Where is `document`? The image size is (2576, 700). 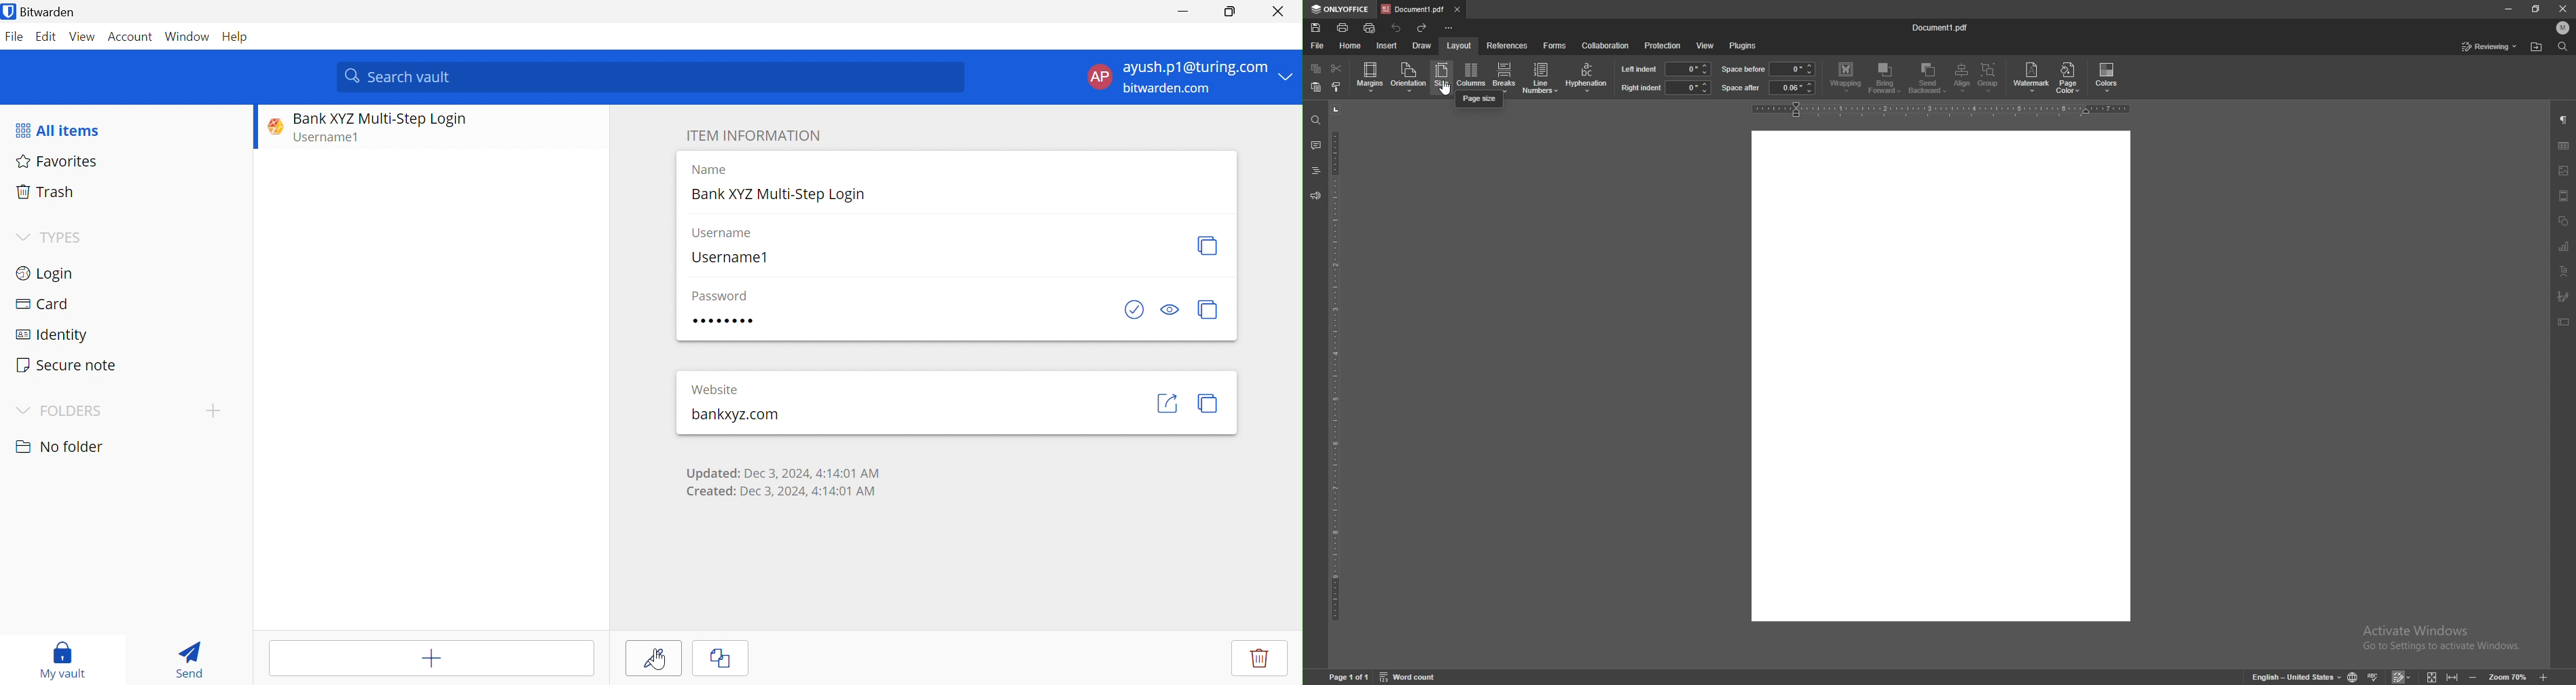 document is located at coordinates (1940, 376).